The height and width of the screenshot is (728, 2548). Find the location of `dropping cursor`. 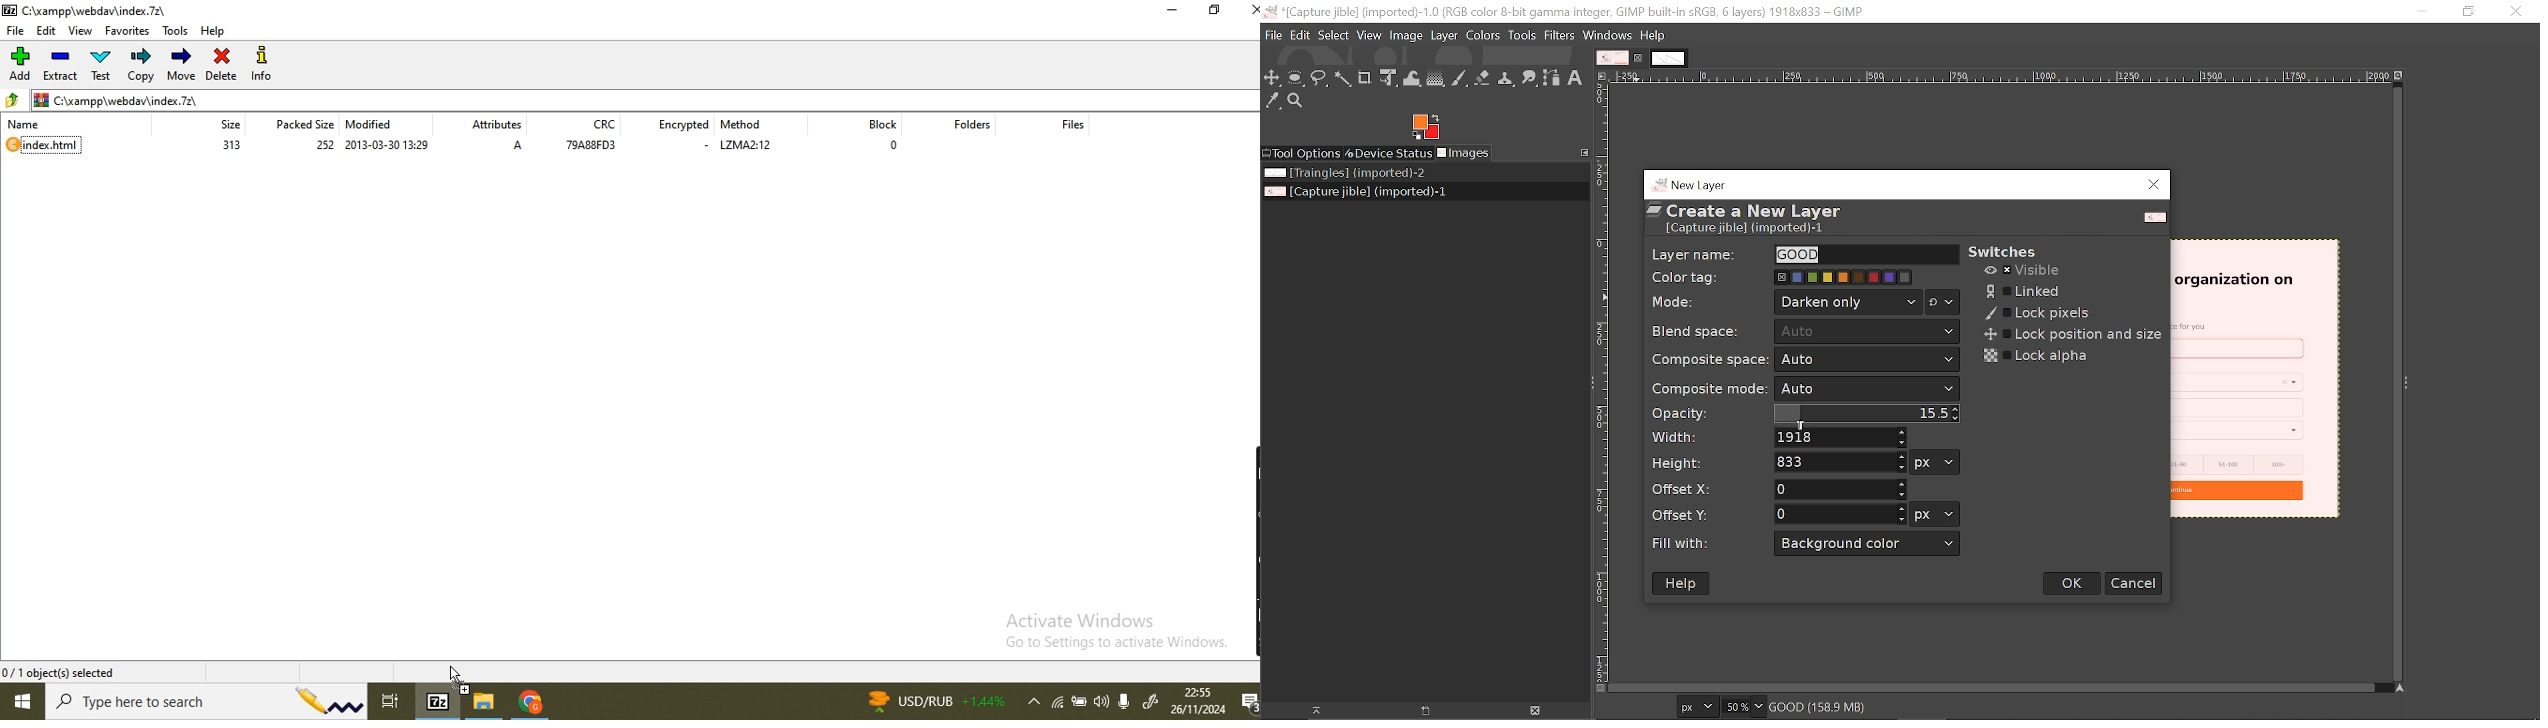

dropping cursor is located at coordinates (461, 680).